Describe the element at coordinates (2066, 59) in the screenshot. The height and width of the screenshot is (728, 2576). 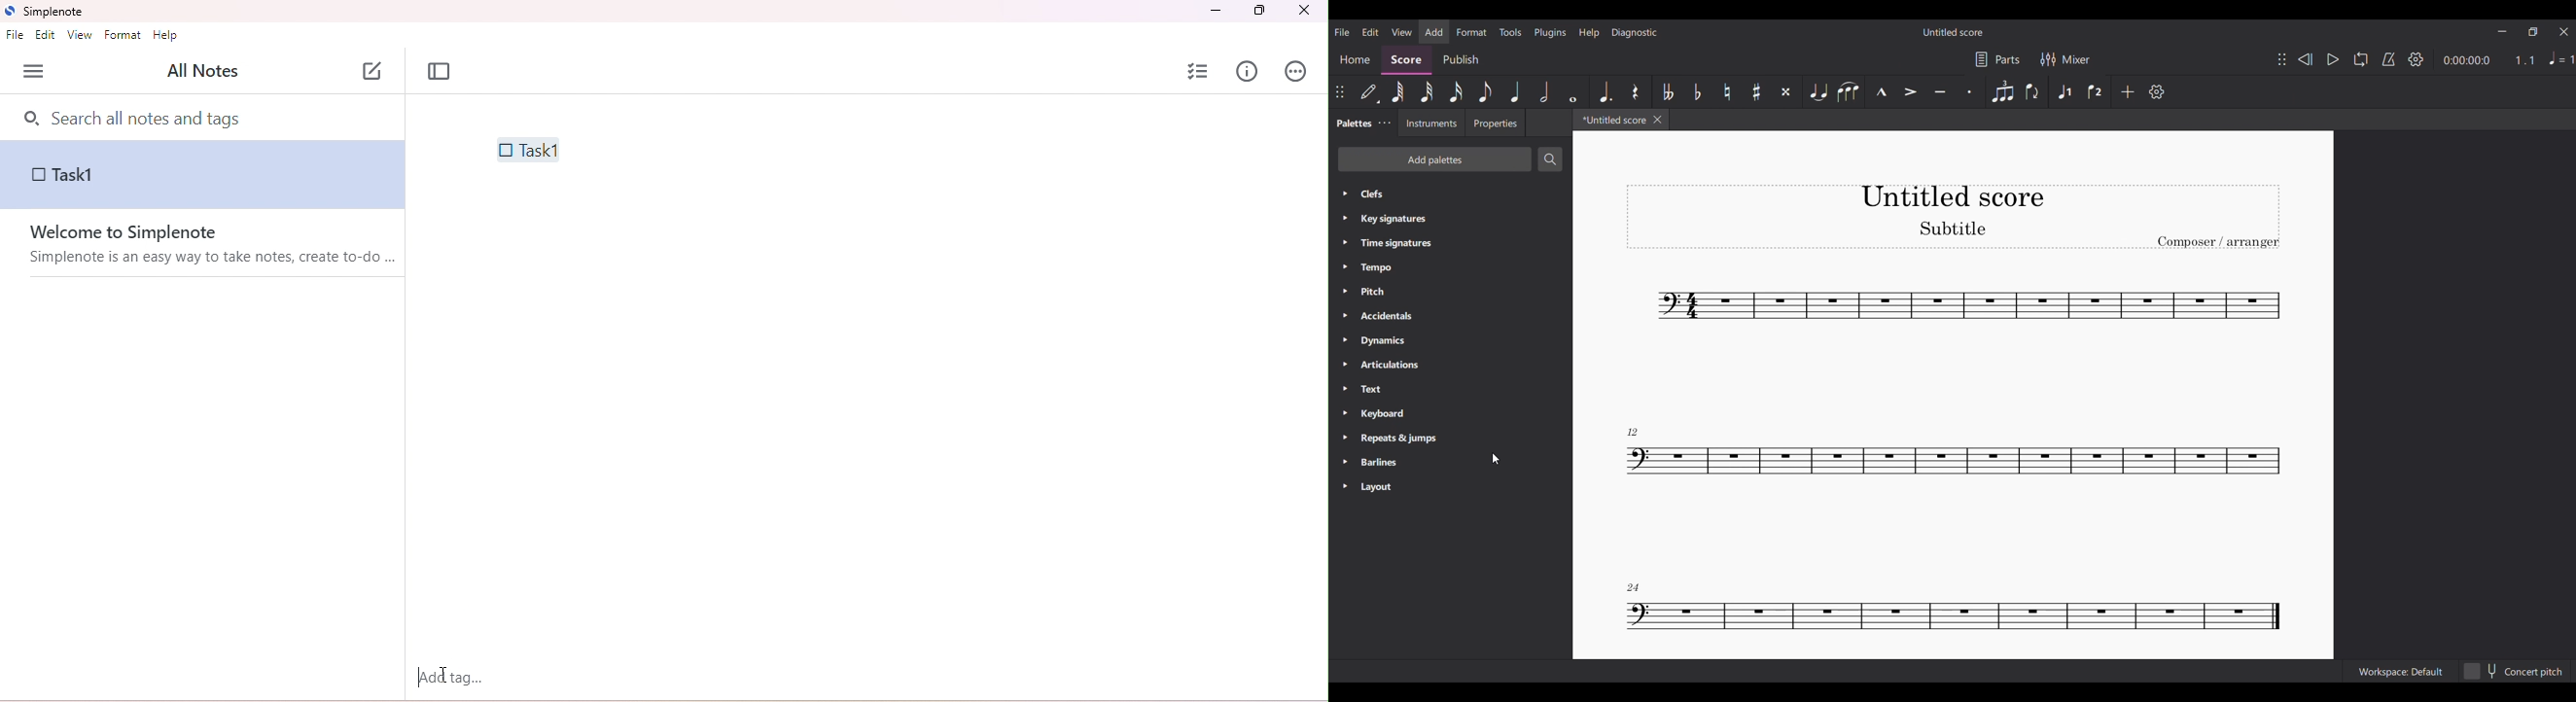
I see `Mixer` at that location.